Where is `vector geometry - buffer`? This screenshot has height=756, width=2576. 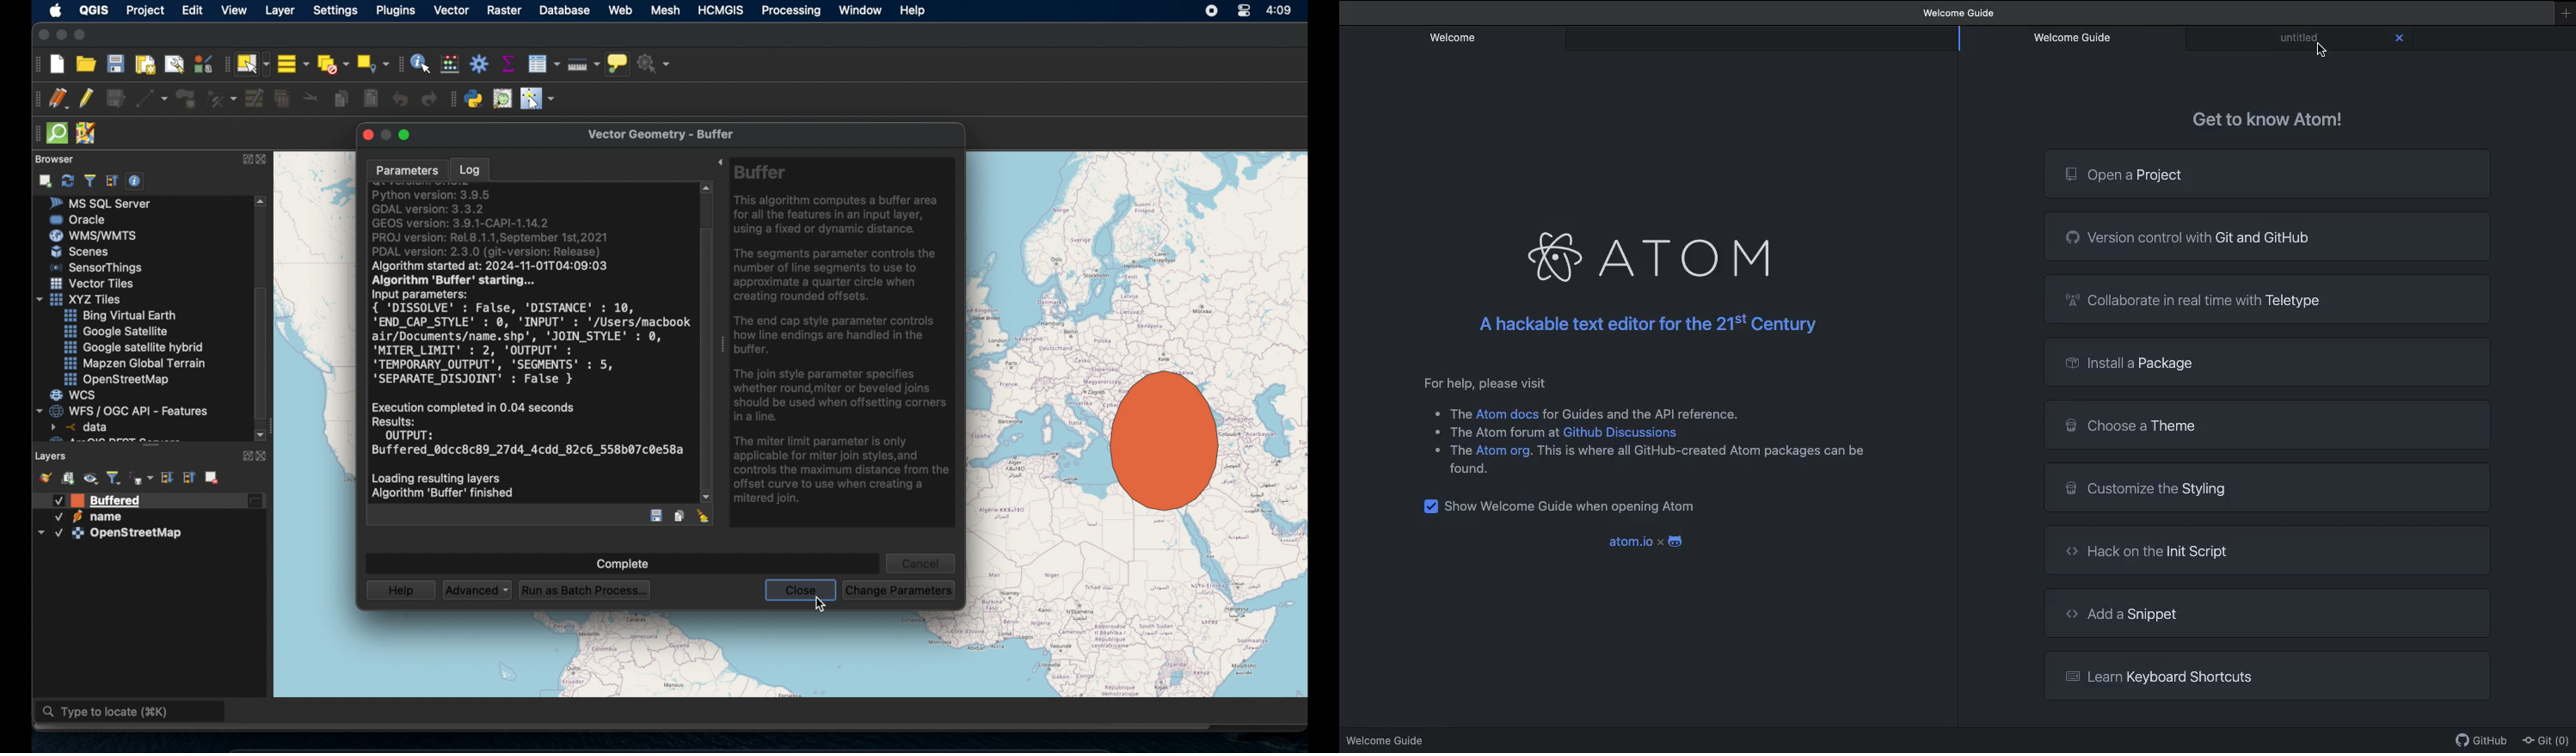
vector geometry - buffer is located at coordinates (668, 135).